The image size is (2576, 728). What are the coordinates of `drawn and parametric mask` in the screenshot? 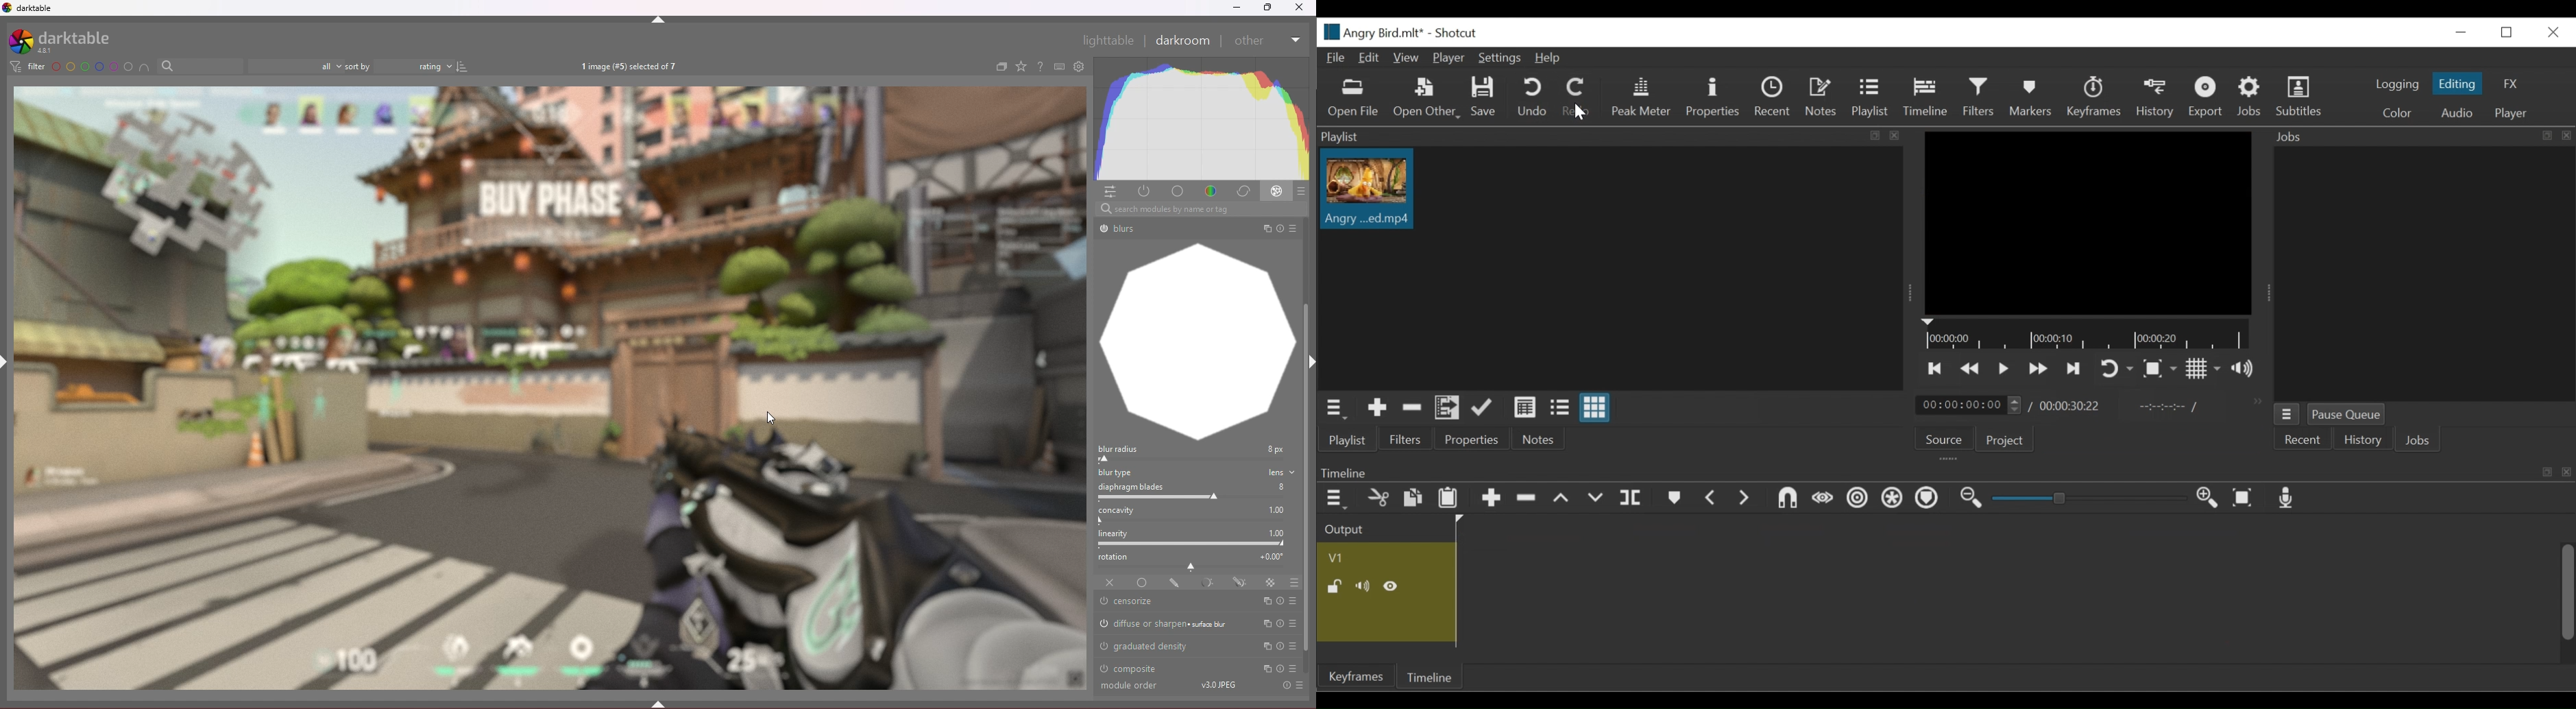 It's located at (1241, 582).